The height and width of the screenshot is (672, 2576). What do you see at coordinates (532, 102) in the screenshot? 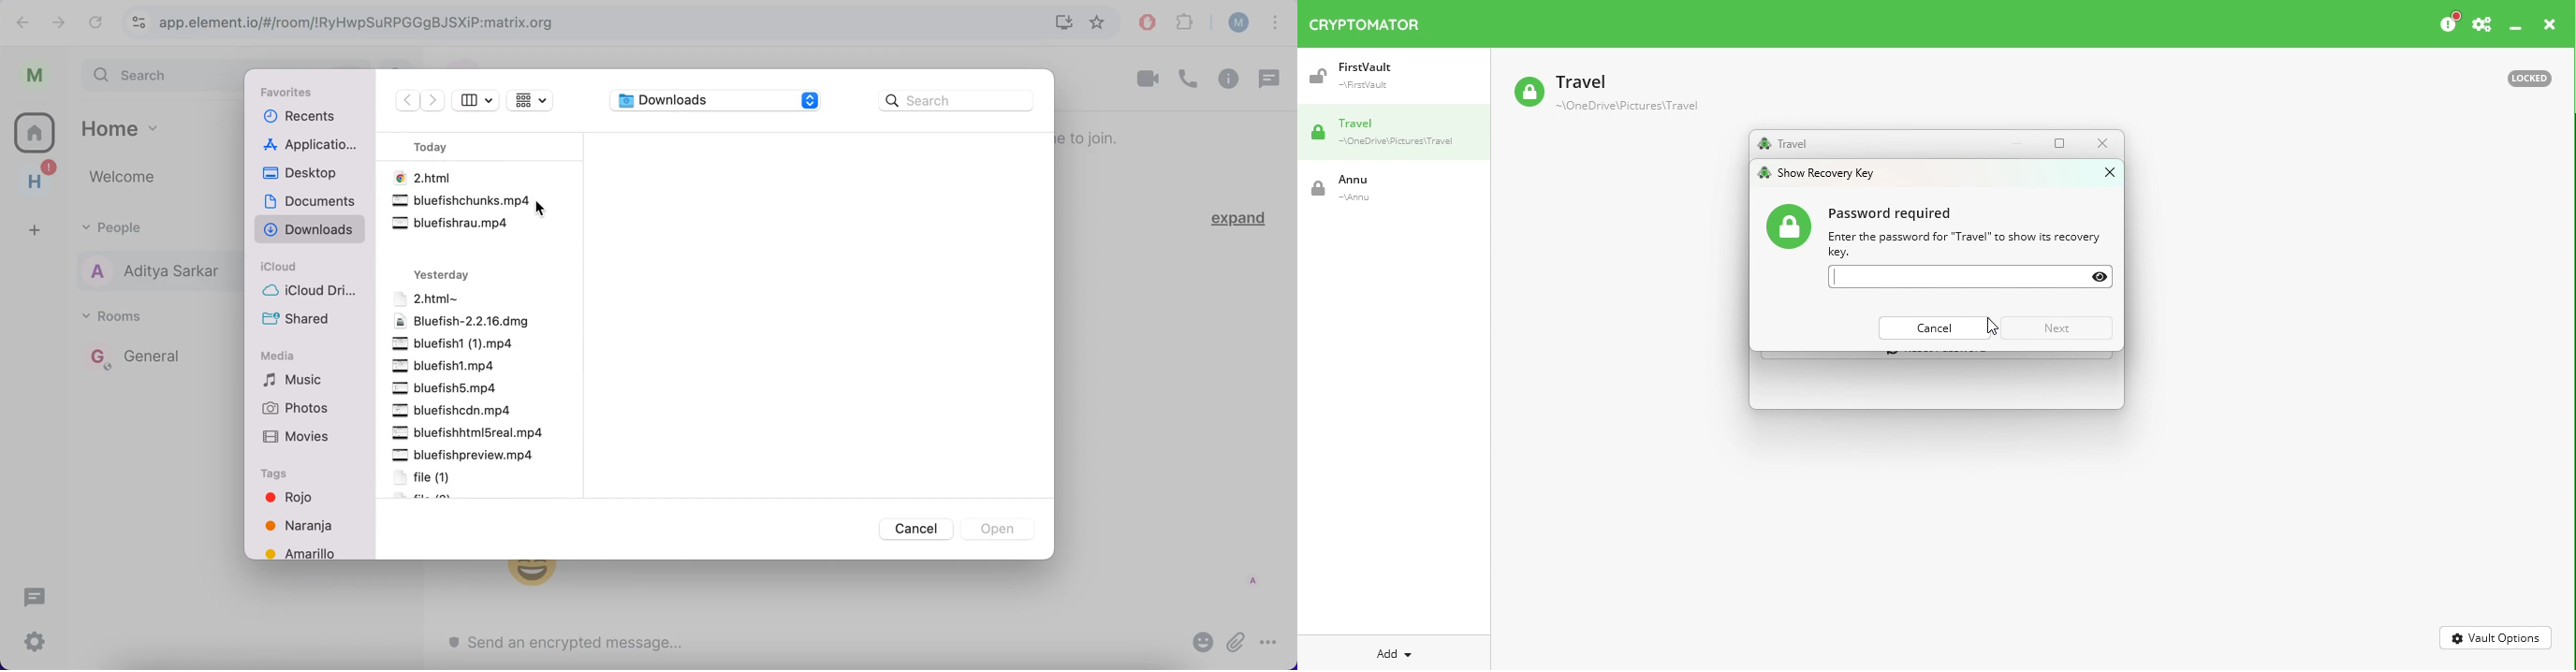
I see `` at bounding box center [532, 102].